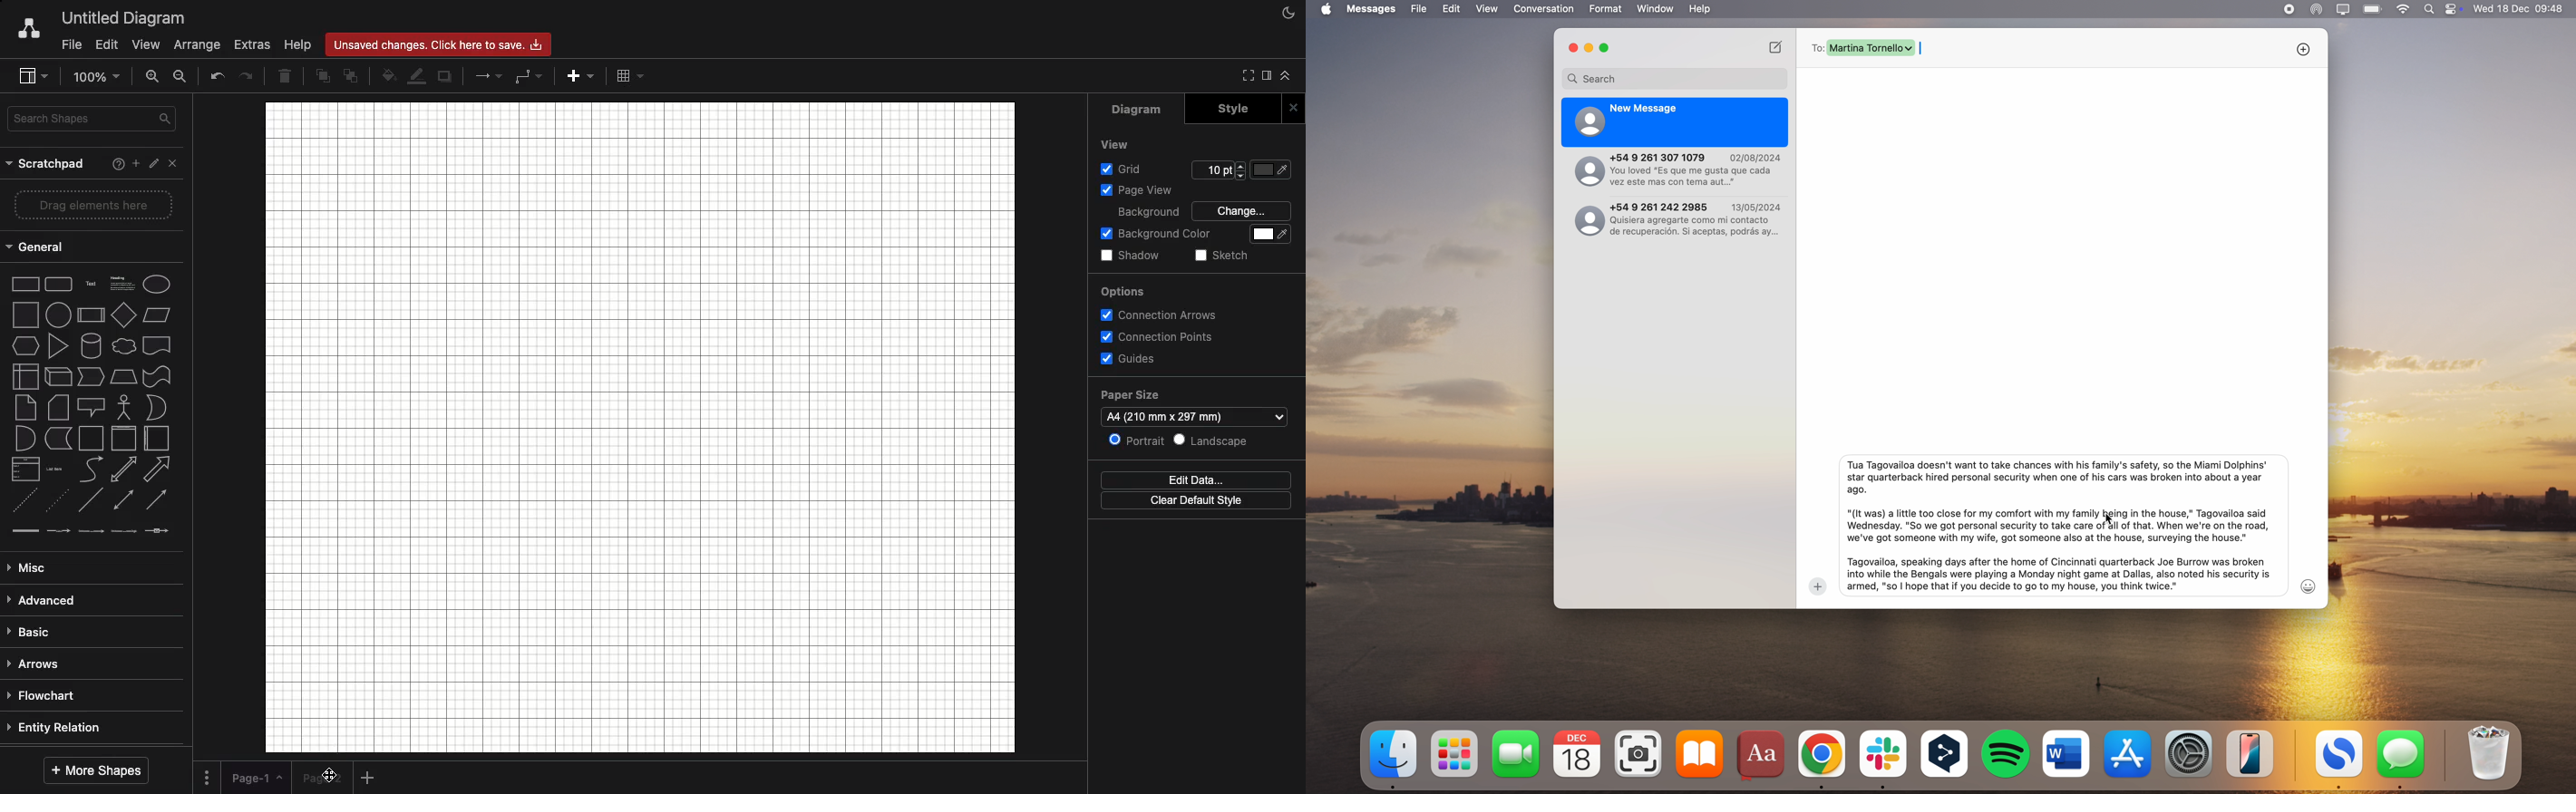  I want to click on Collapse, so click(1286, 75).